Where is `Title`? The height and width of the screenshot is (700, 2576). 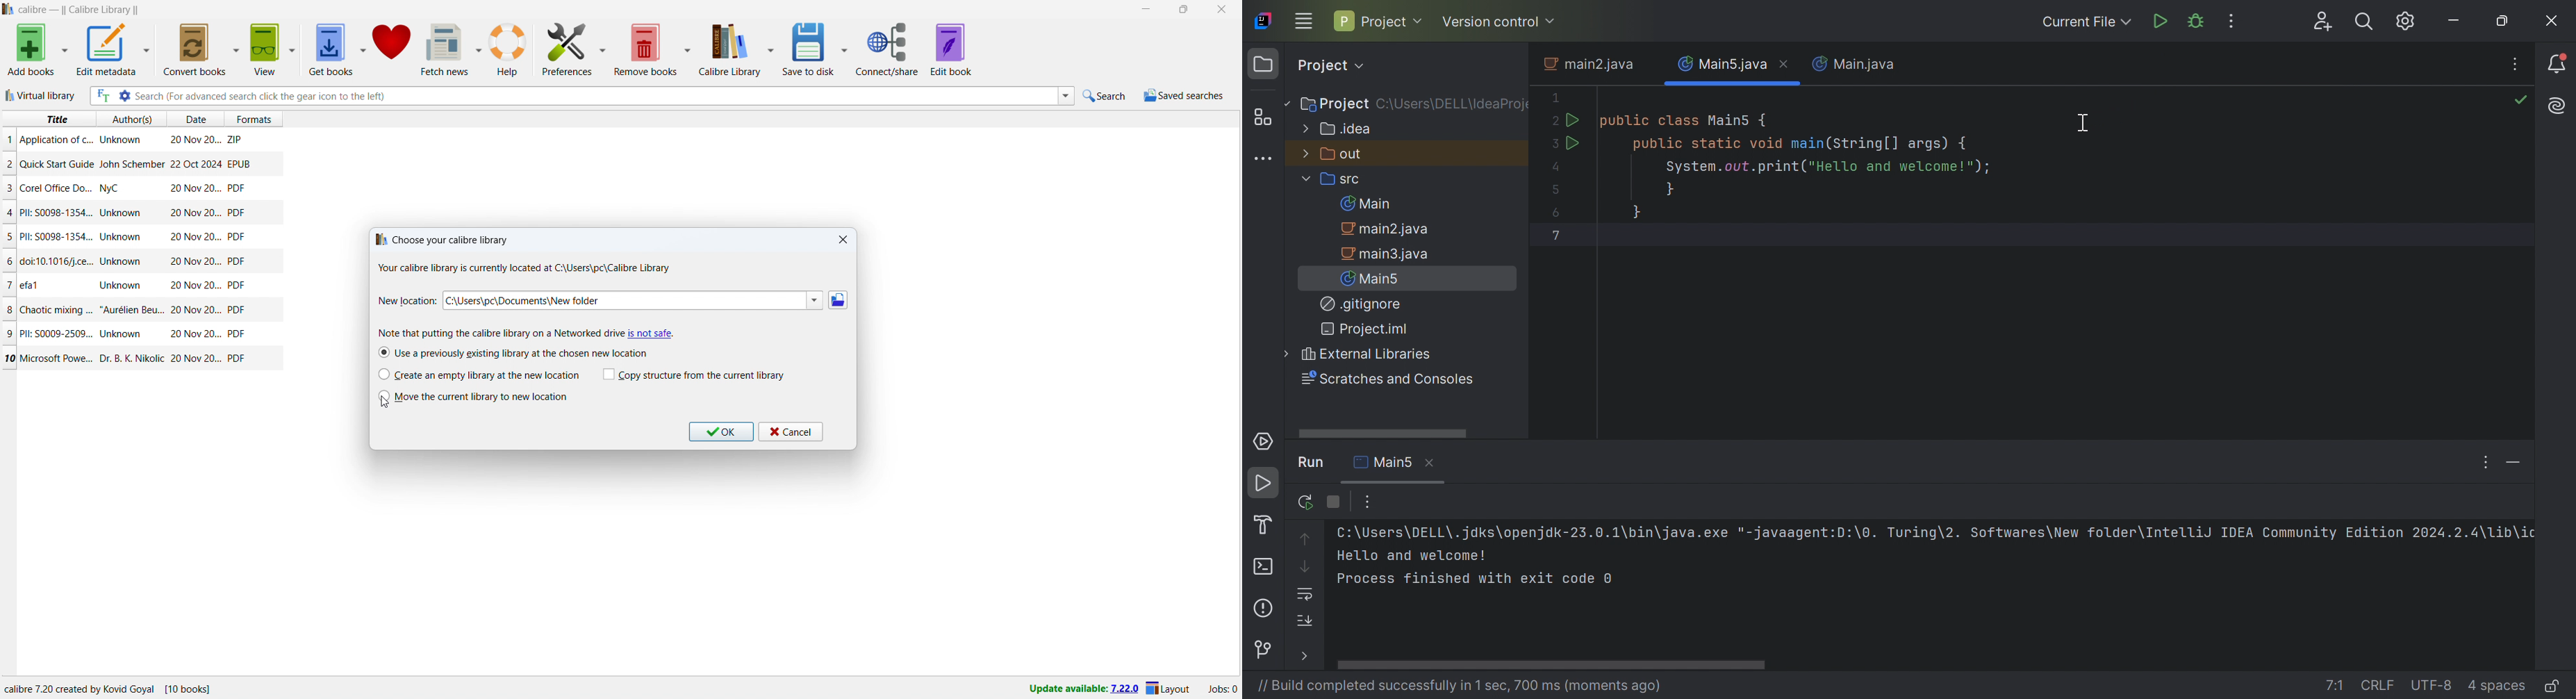 Title is located at coordinates (60, 188).